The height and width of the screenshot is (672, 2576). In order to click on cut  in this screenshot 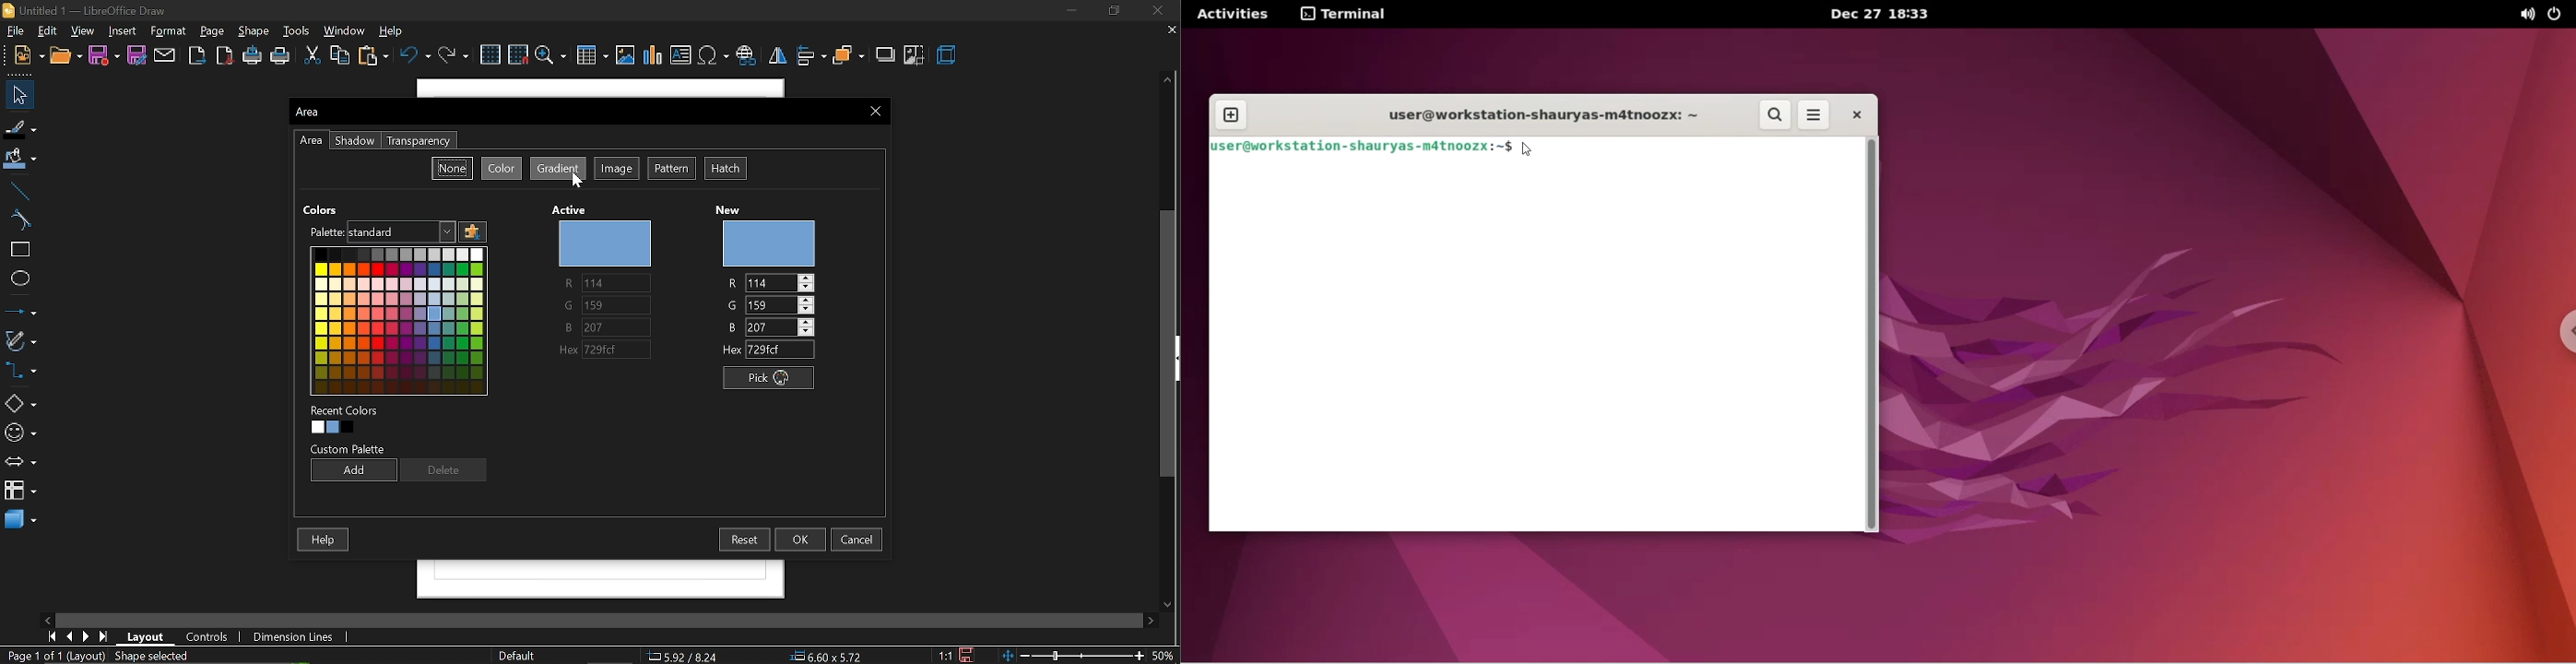, I will do `click(310, 56)`.